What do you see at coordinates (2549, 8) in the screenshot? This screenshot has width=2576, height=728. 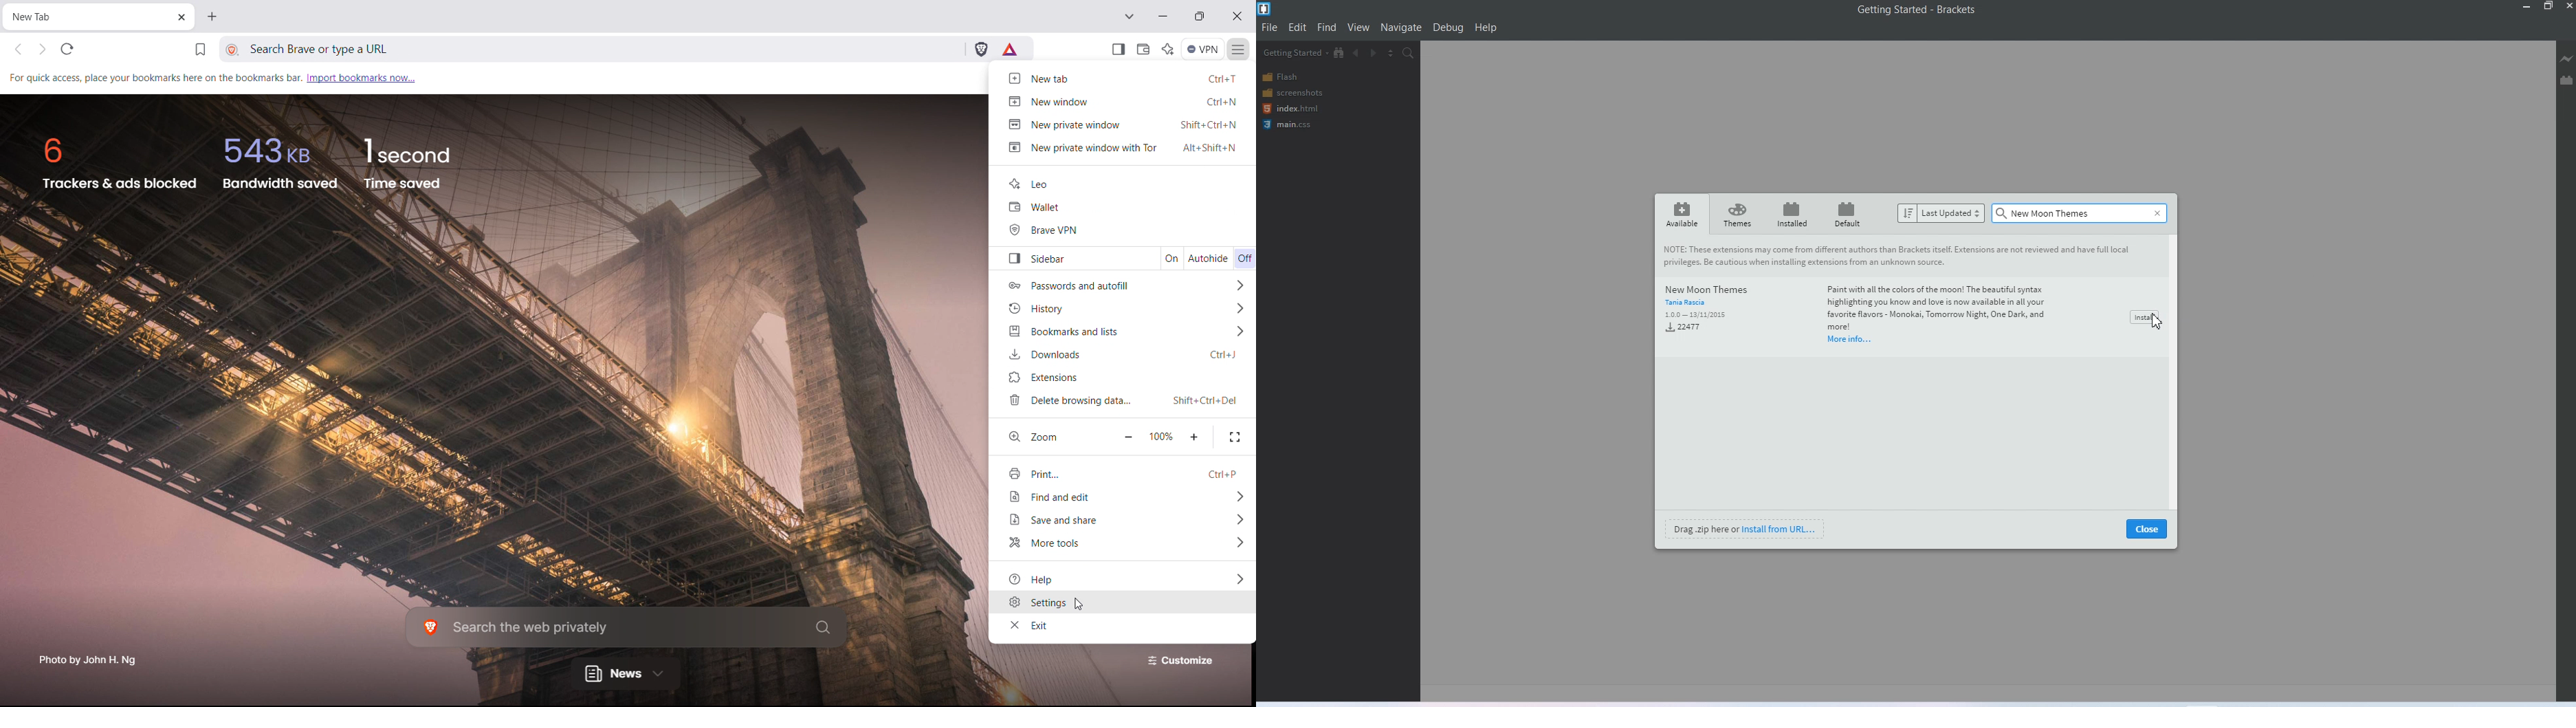 I see `Maximize` at bounding box center [2549, 8].